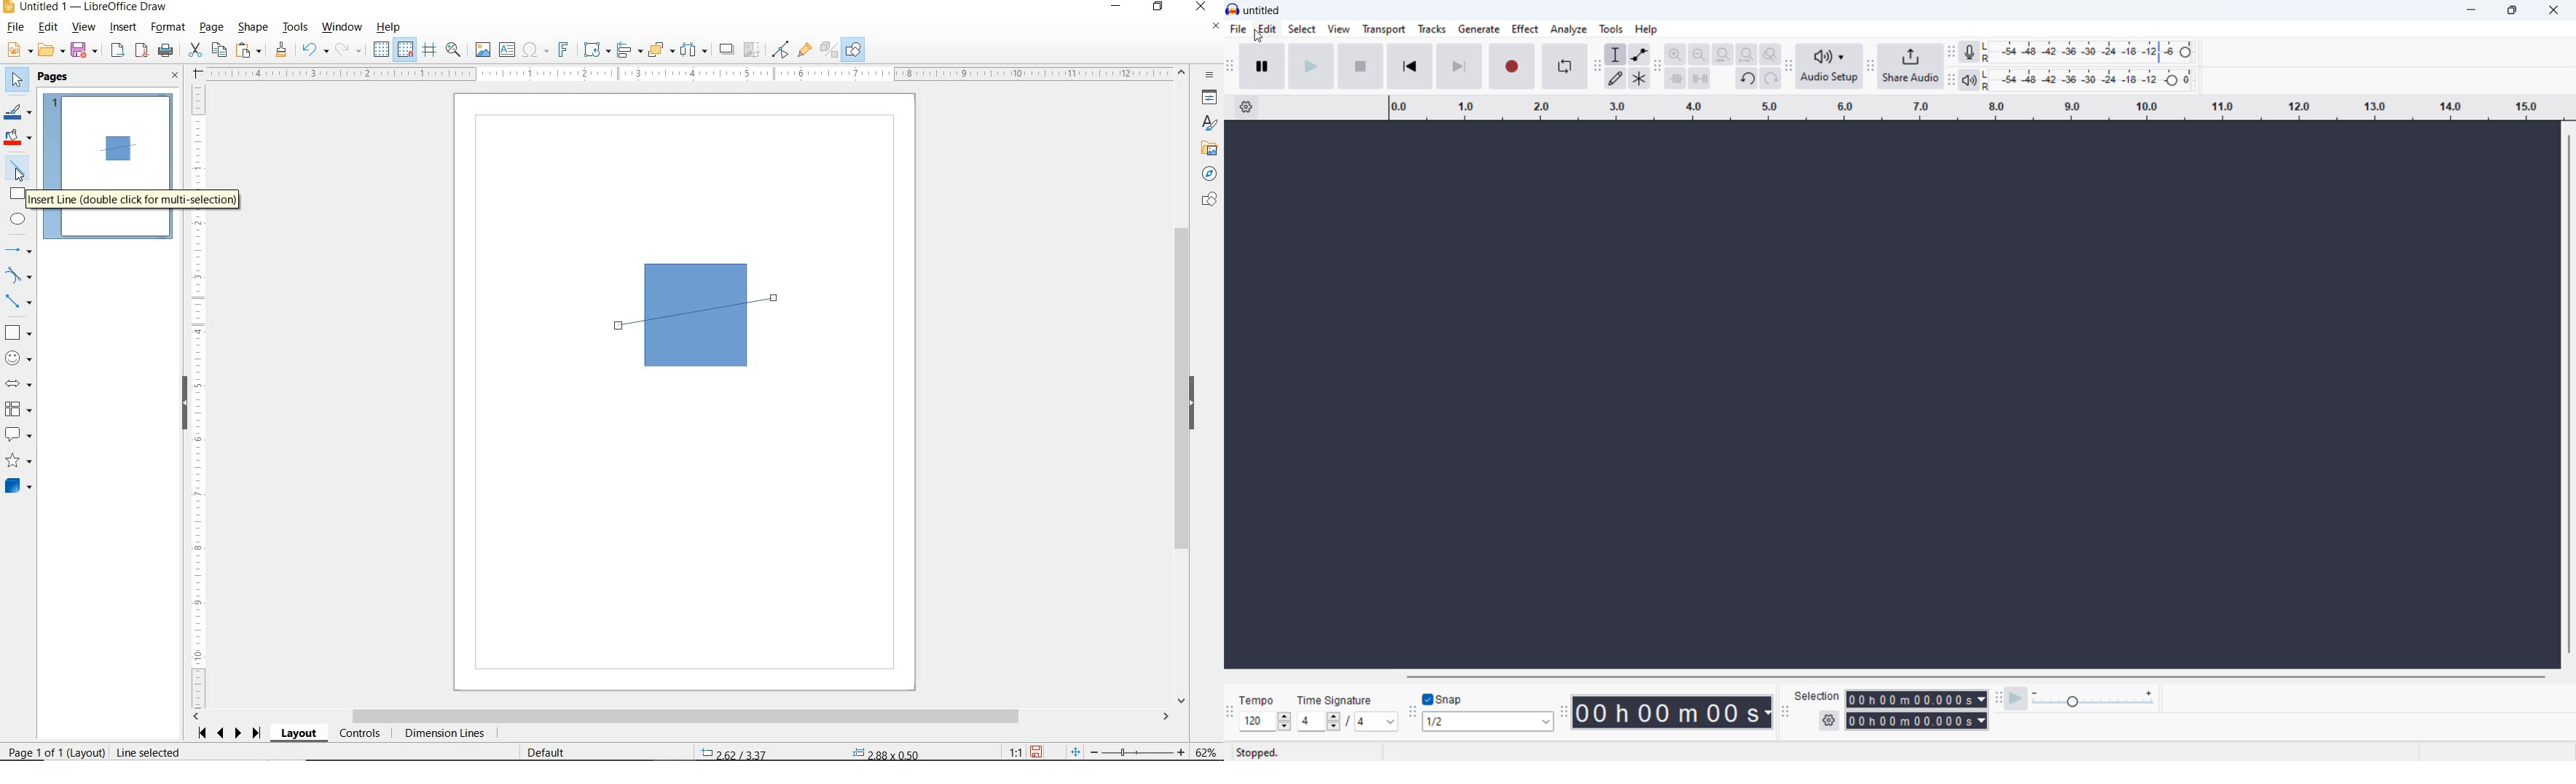  Describe the element at coordinates (595, 50) in the screenshot. I see `TRANSFORMATIONS` at that location.